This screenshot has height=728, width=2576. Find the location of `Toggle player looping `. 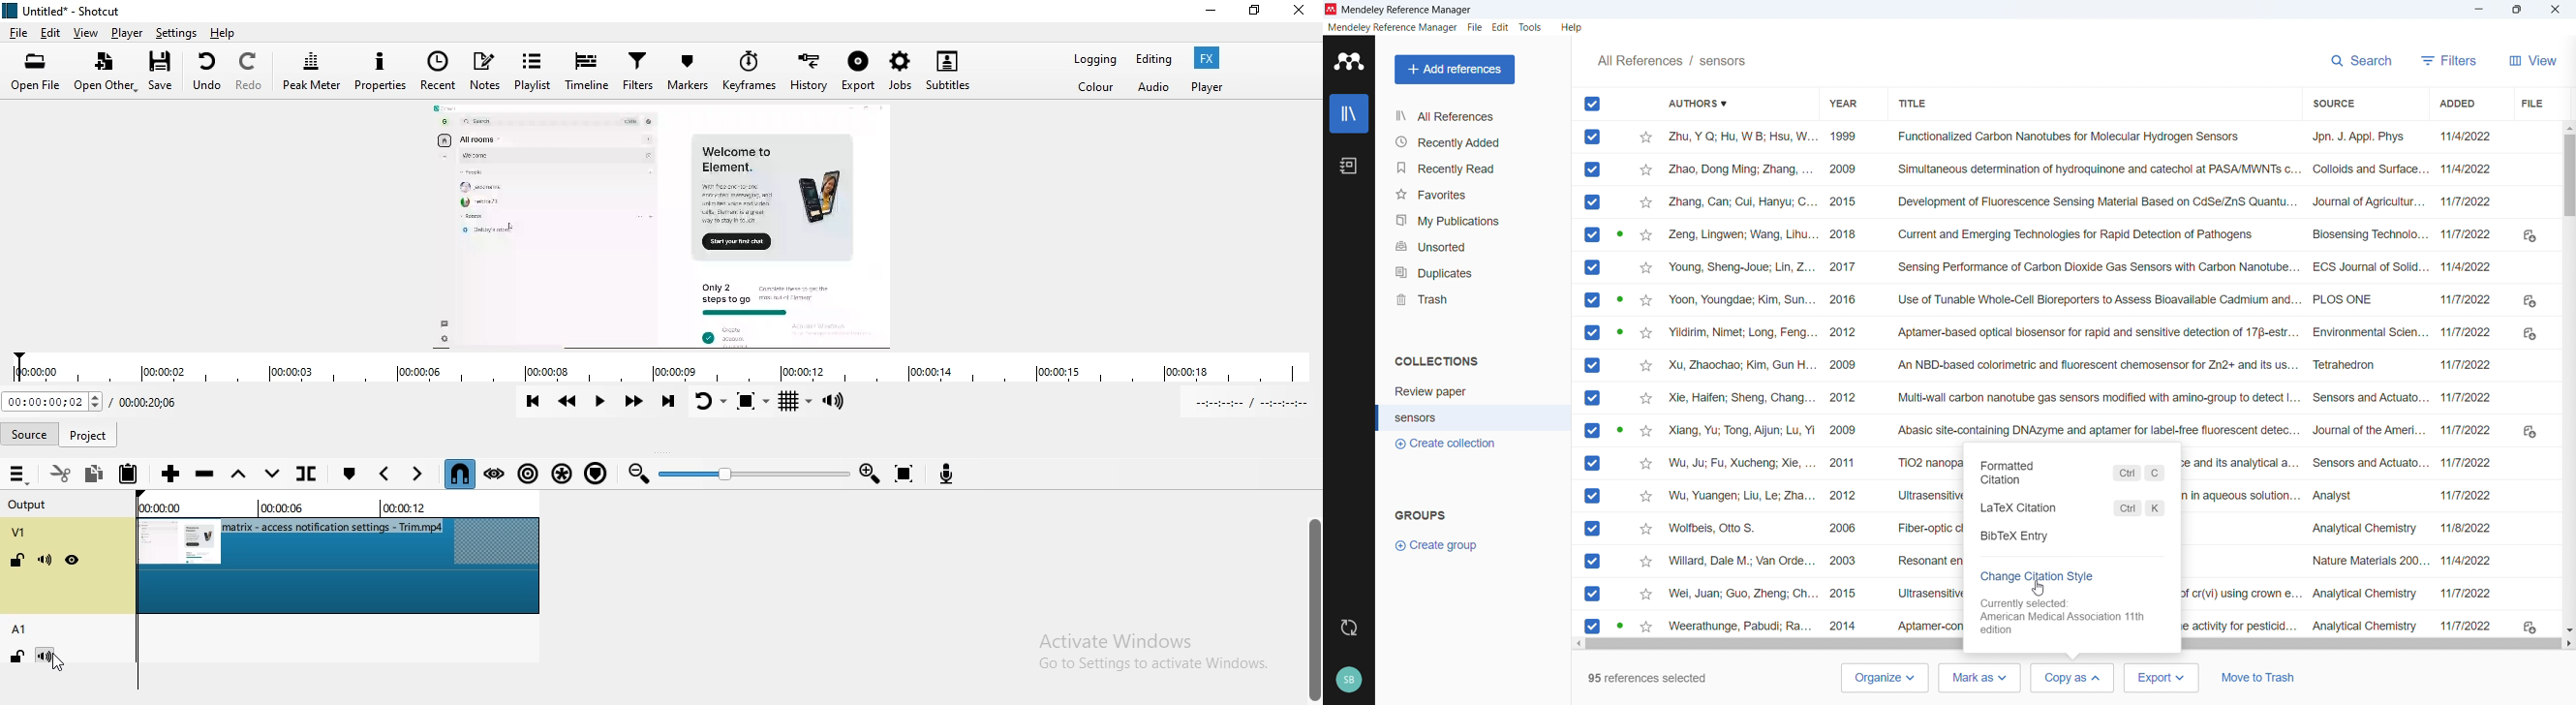

Toggle player looping  is located at coordinates (709, 403).